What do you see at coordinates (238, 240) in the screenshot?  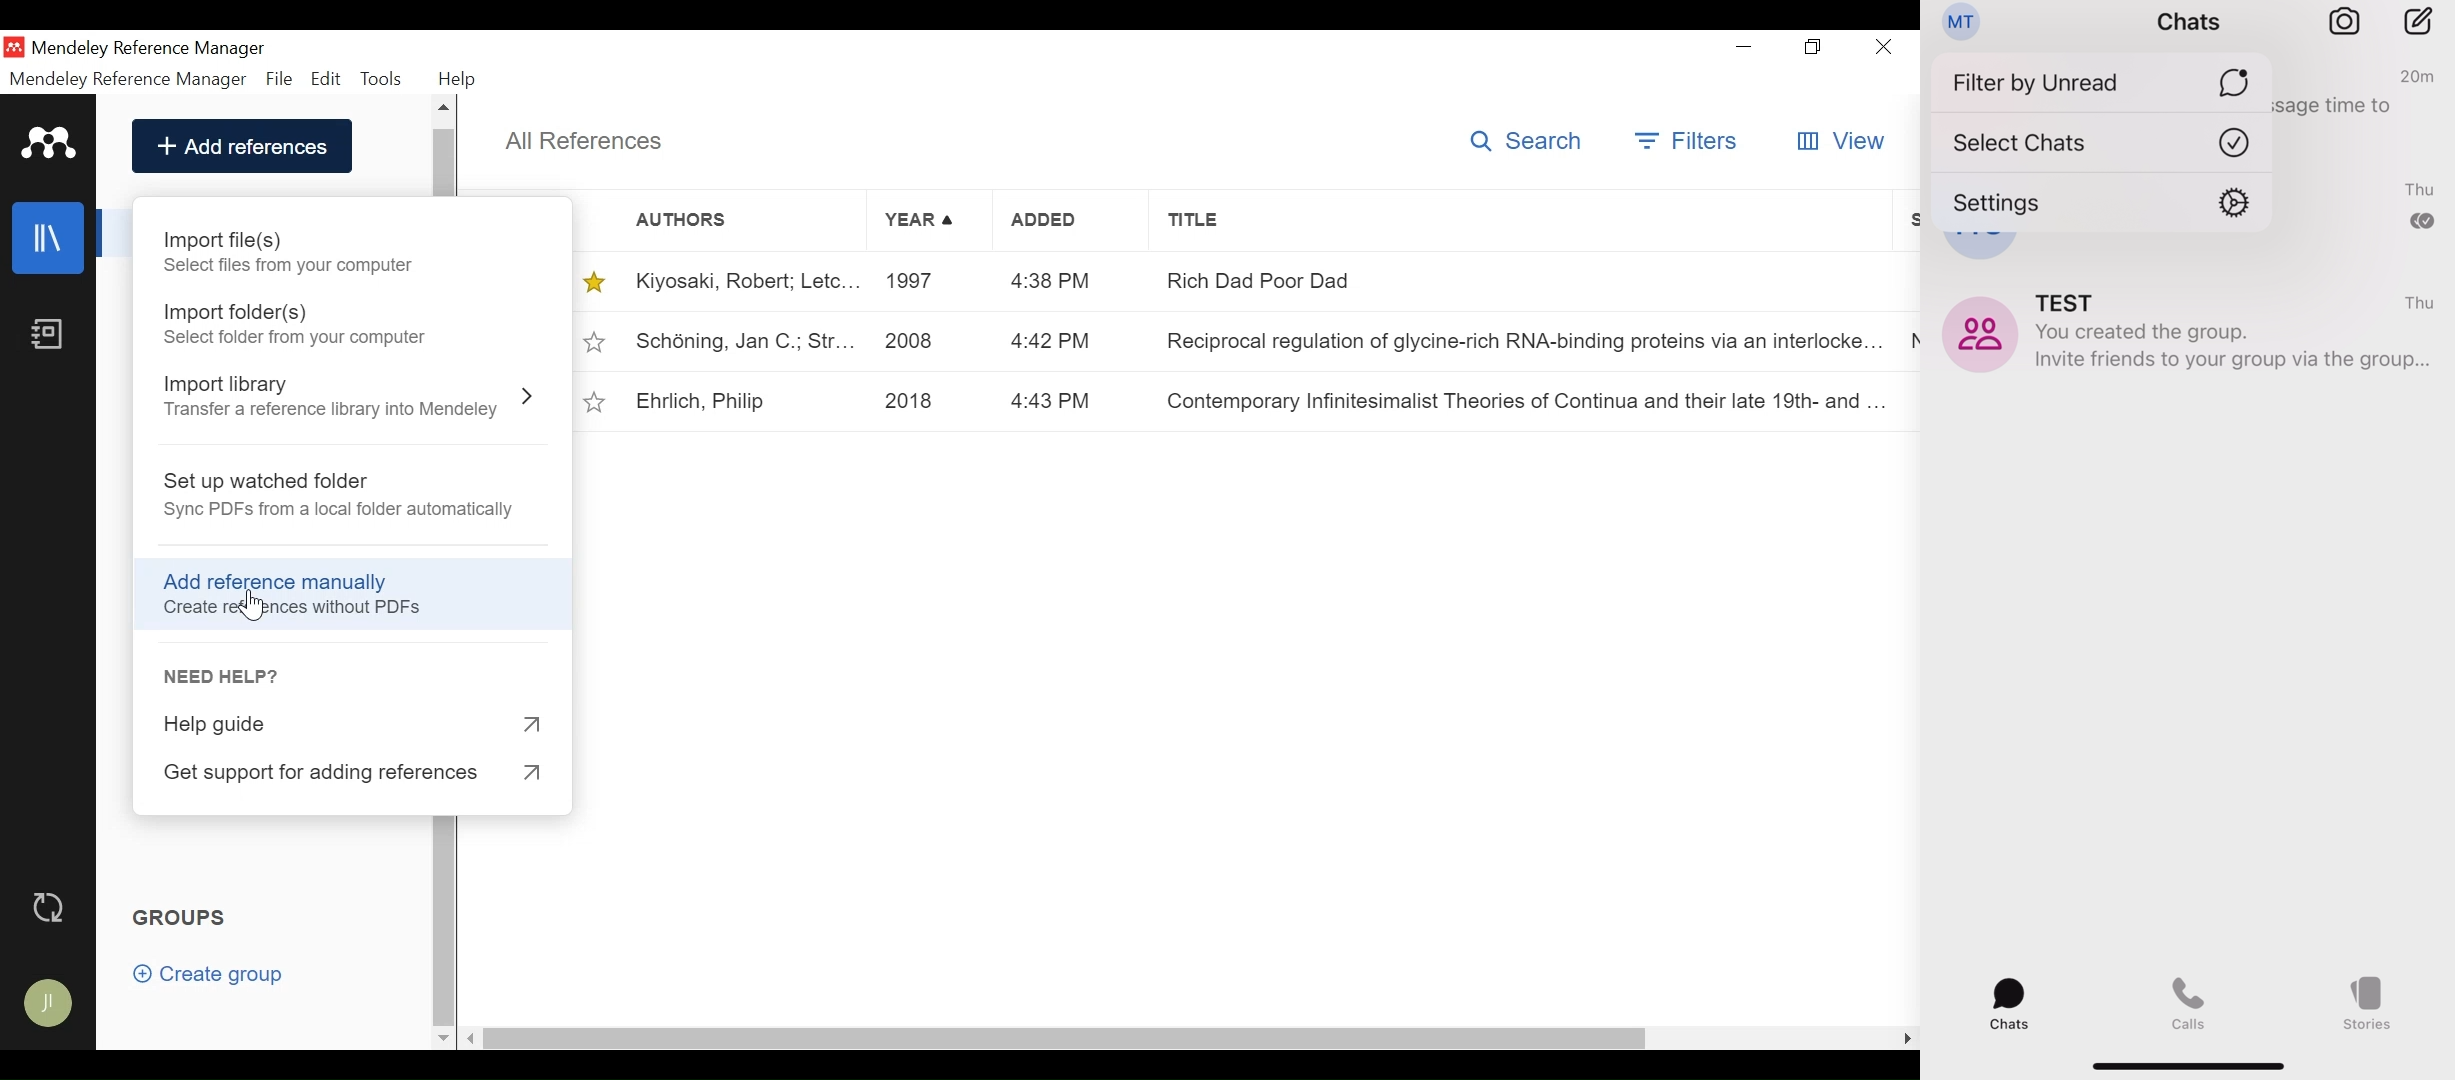 I see `Import Files` at bounding box center [238, 240].